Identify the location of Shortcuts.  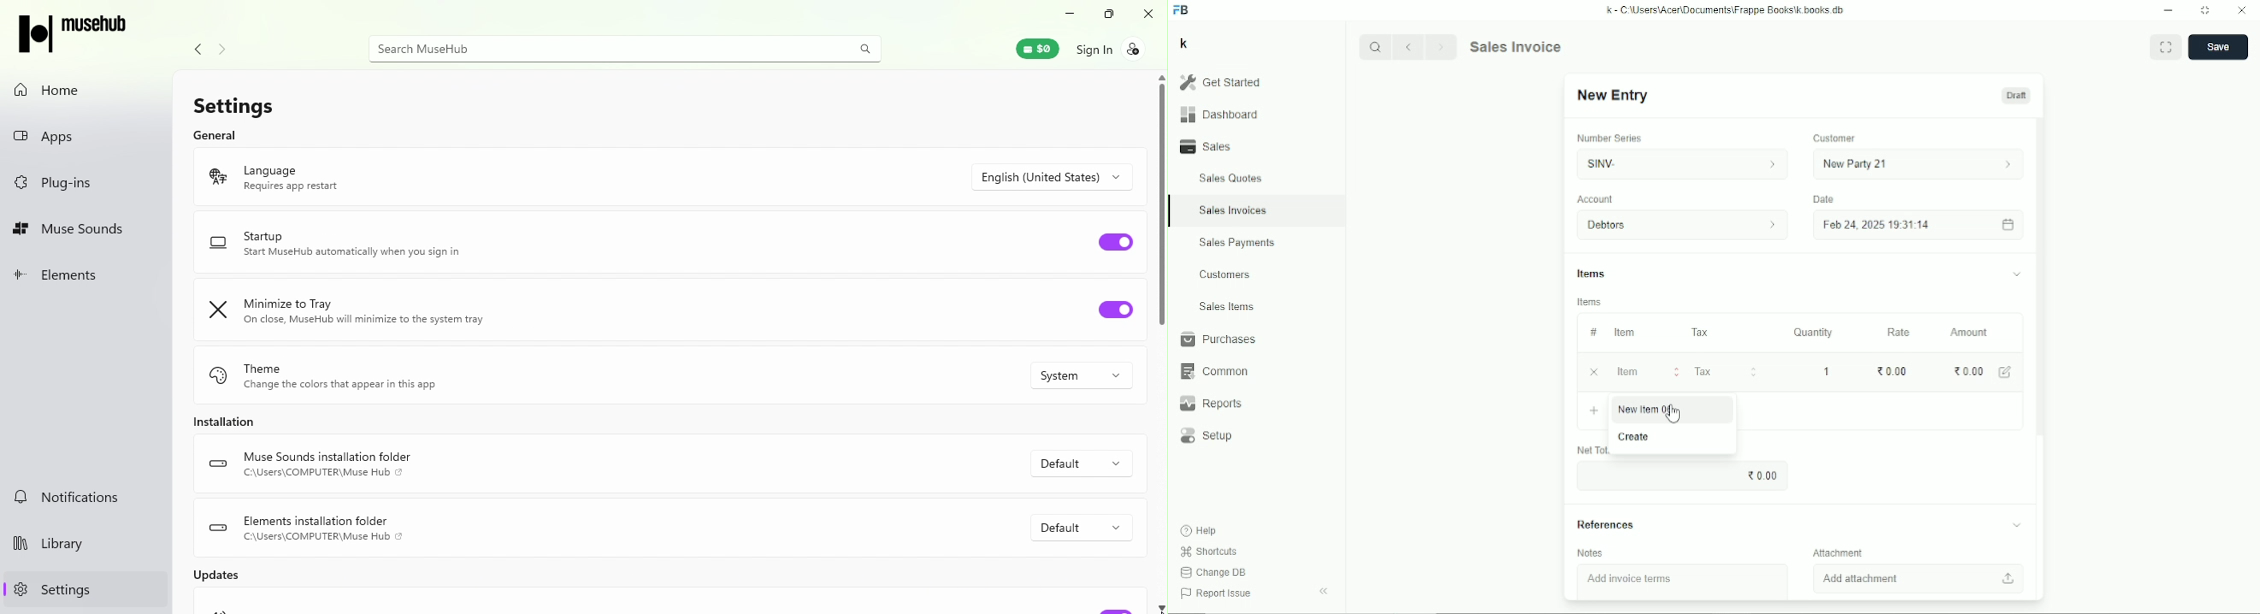
(1208, 551).